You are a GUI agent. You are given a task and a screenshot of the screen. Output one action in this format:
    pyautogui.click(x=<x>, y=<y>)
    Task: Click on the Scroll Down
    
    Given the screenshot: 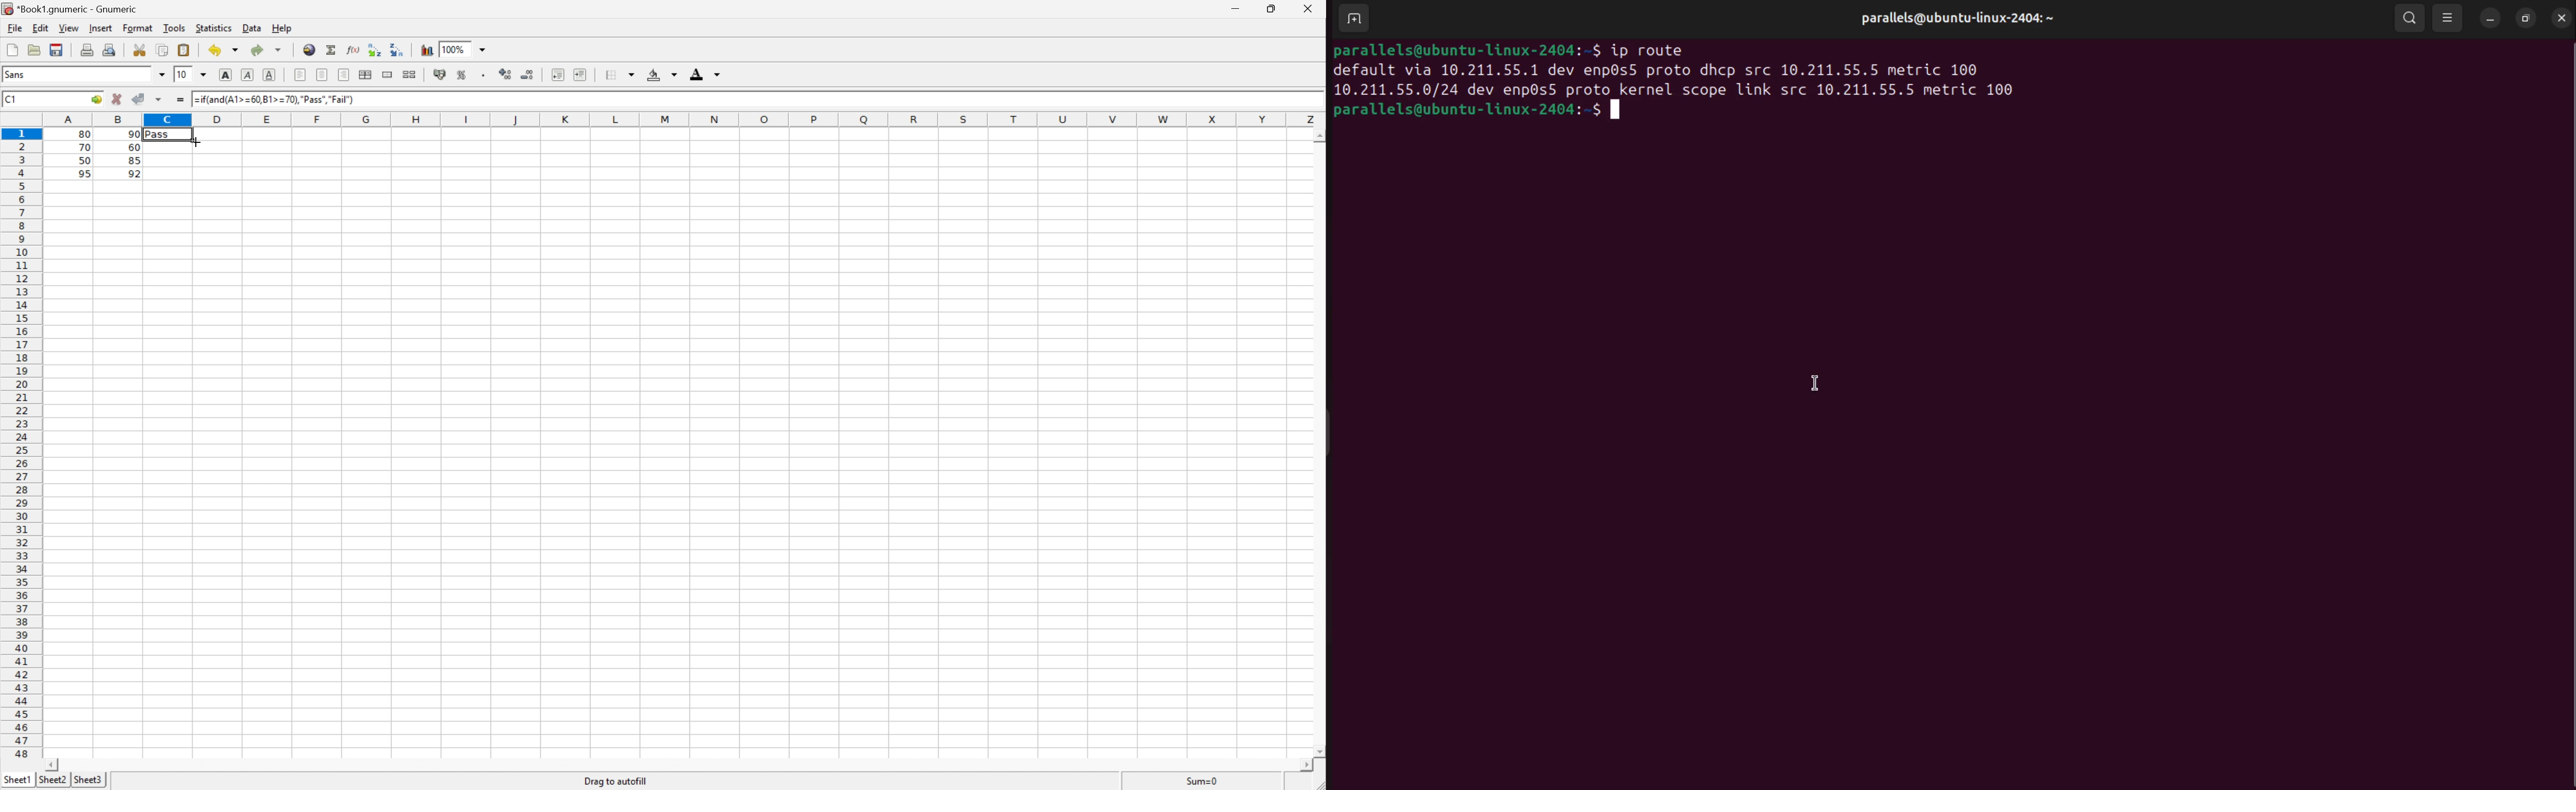 What is the action you would take?
    pyautogui.click(x=1318, y=750)
    